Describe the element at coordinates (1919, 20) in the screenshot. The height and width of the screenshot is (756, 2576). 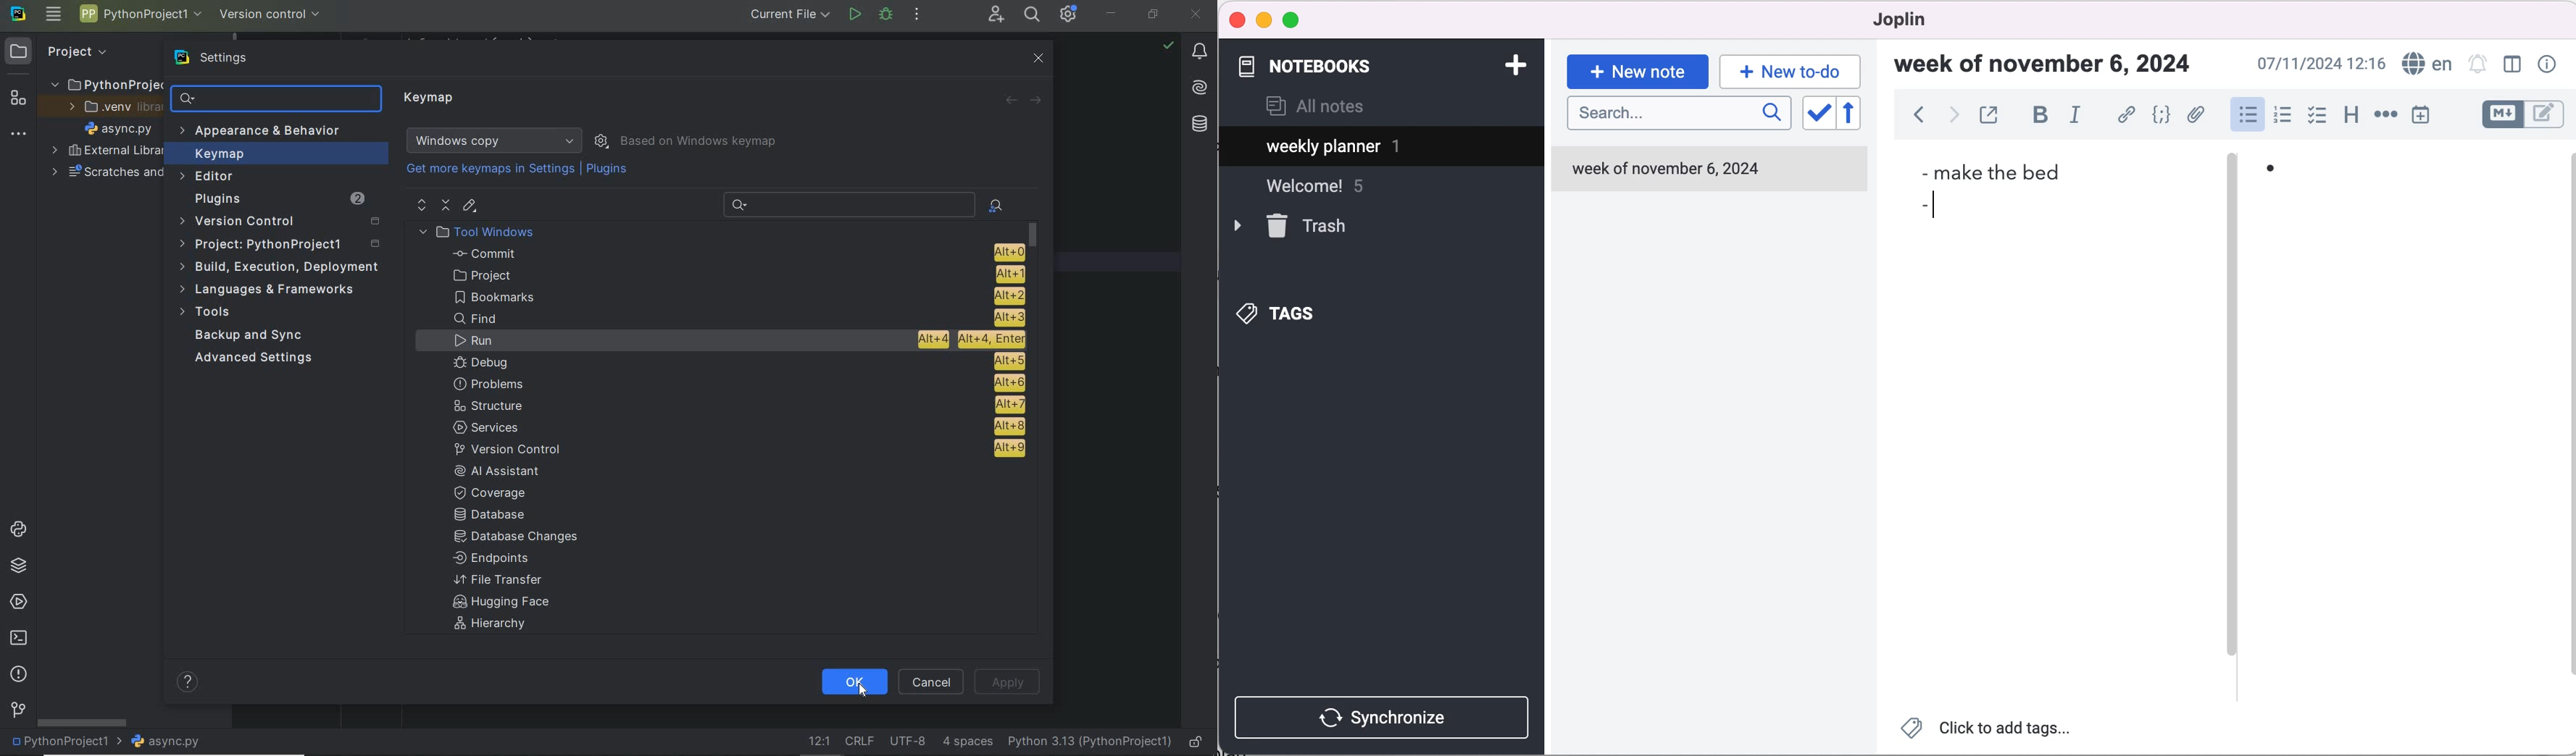
I see `joplin` at that location.